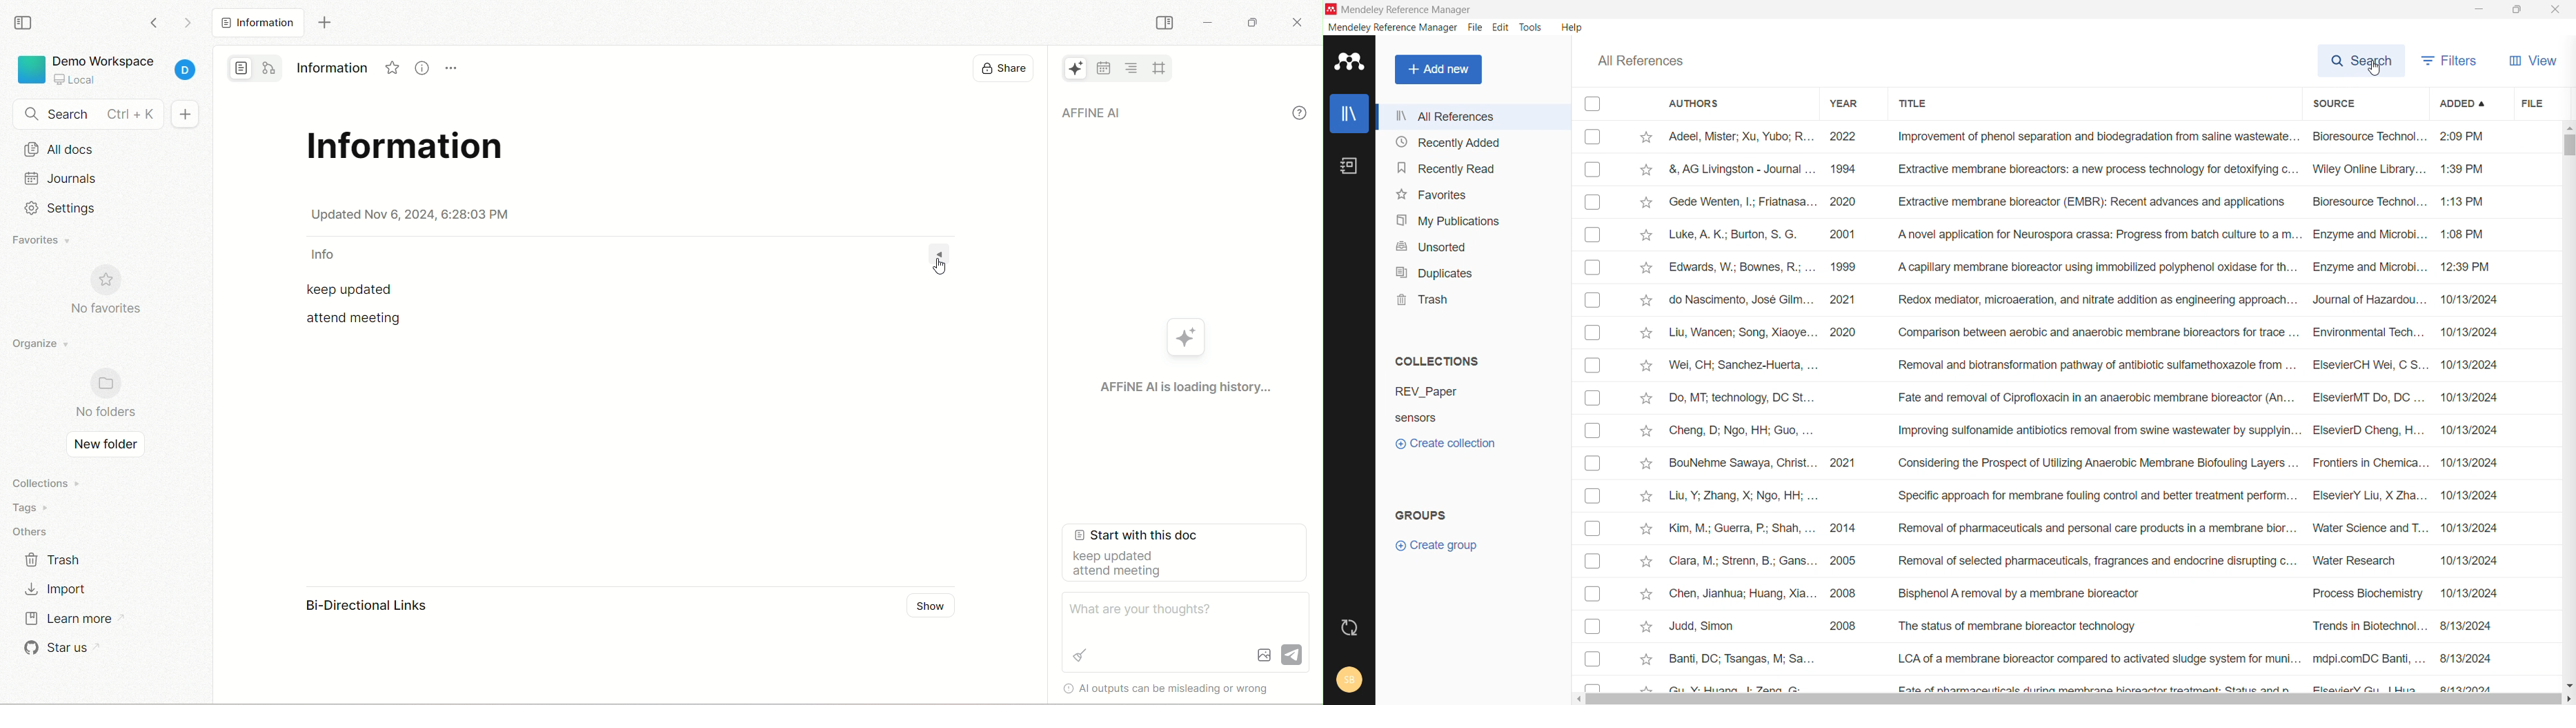  Describe the element at coordinates (1349, 680) in the screenshot. I see `account and help` at that location.